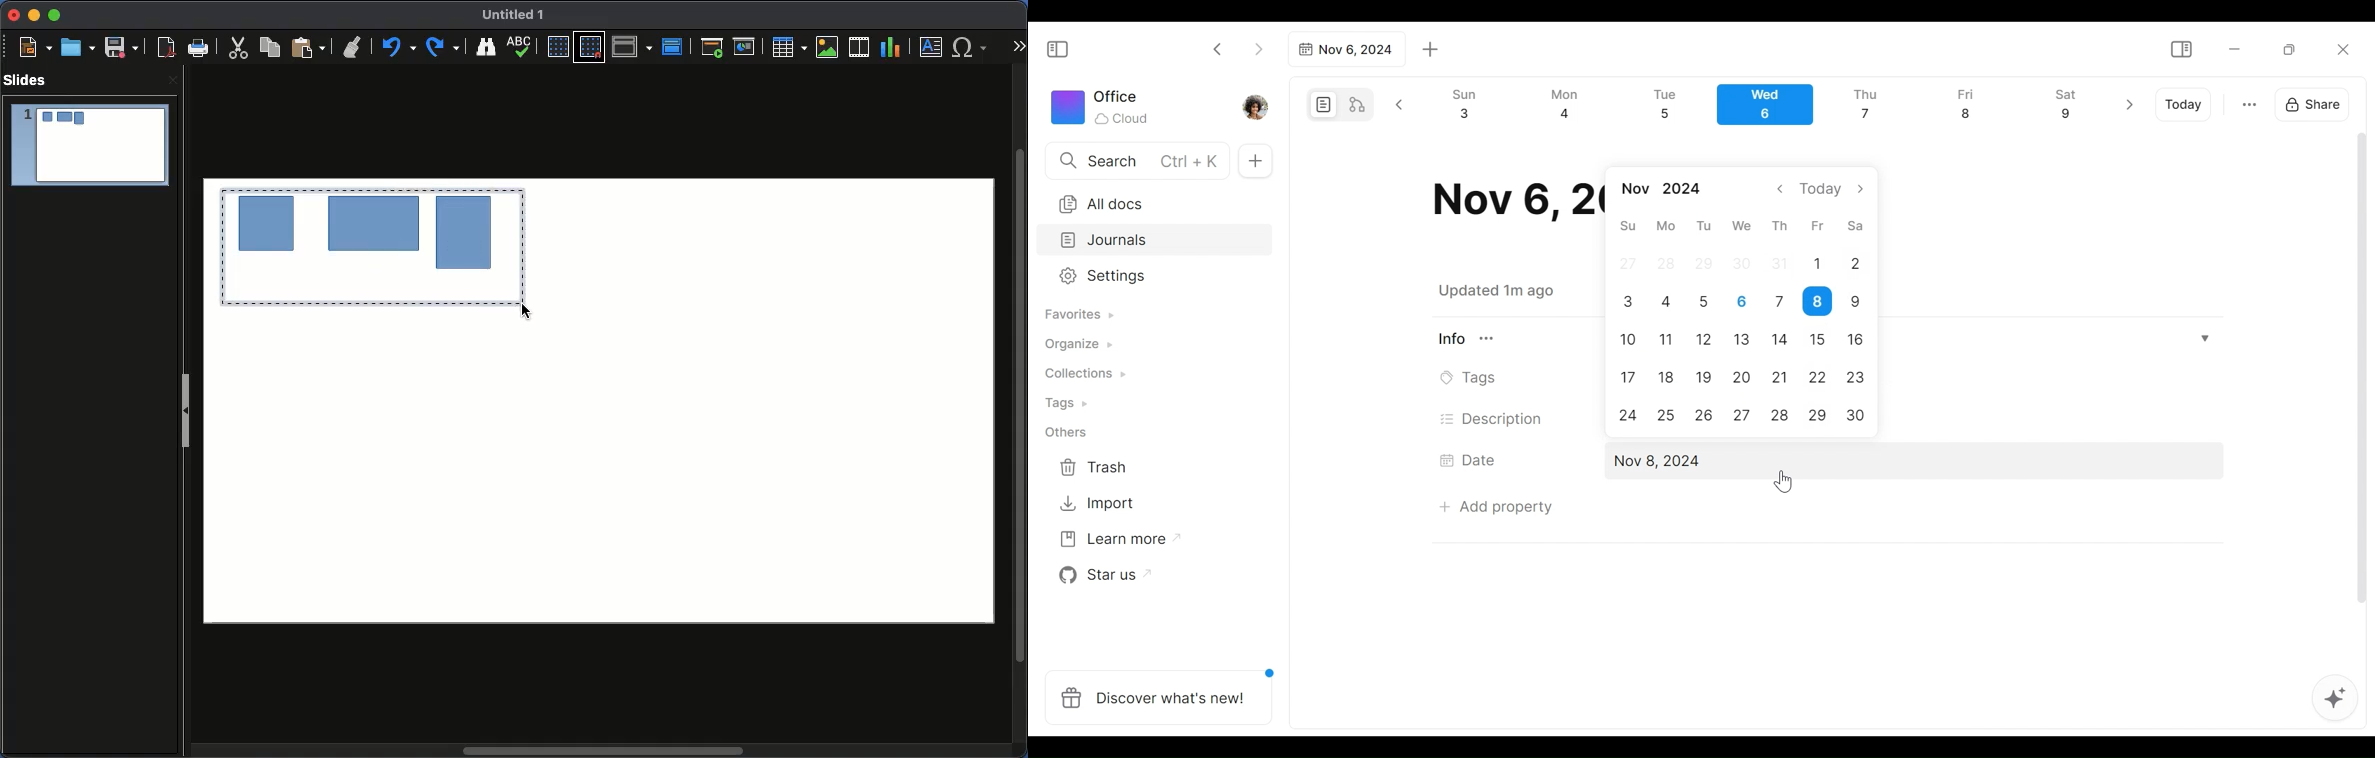 The width and height of the screenshot is (2380, 784). Describe the element at coordinates (1135, 160) in the screenshot. I see `Search` at that location.